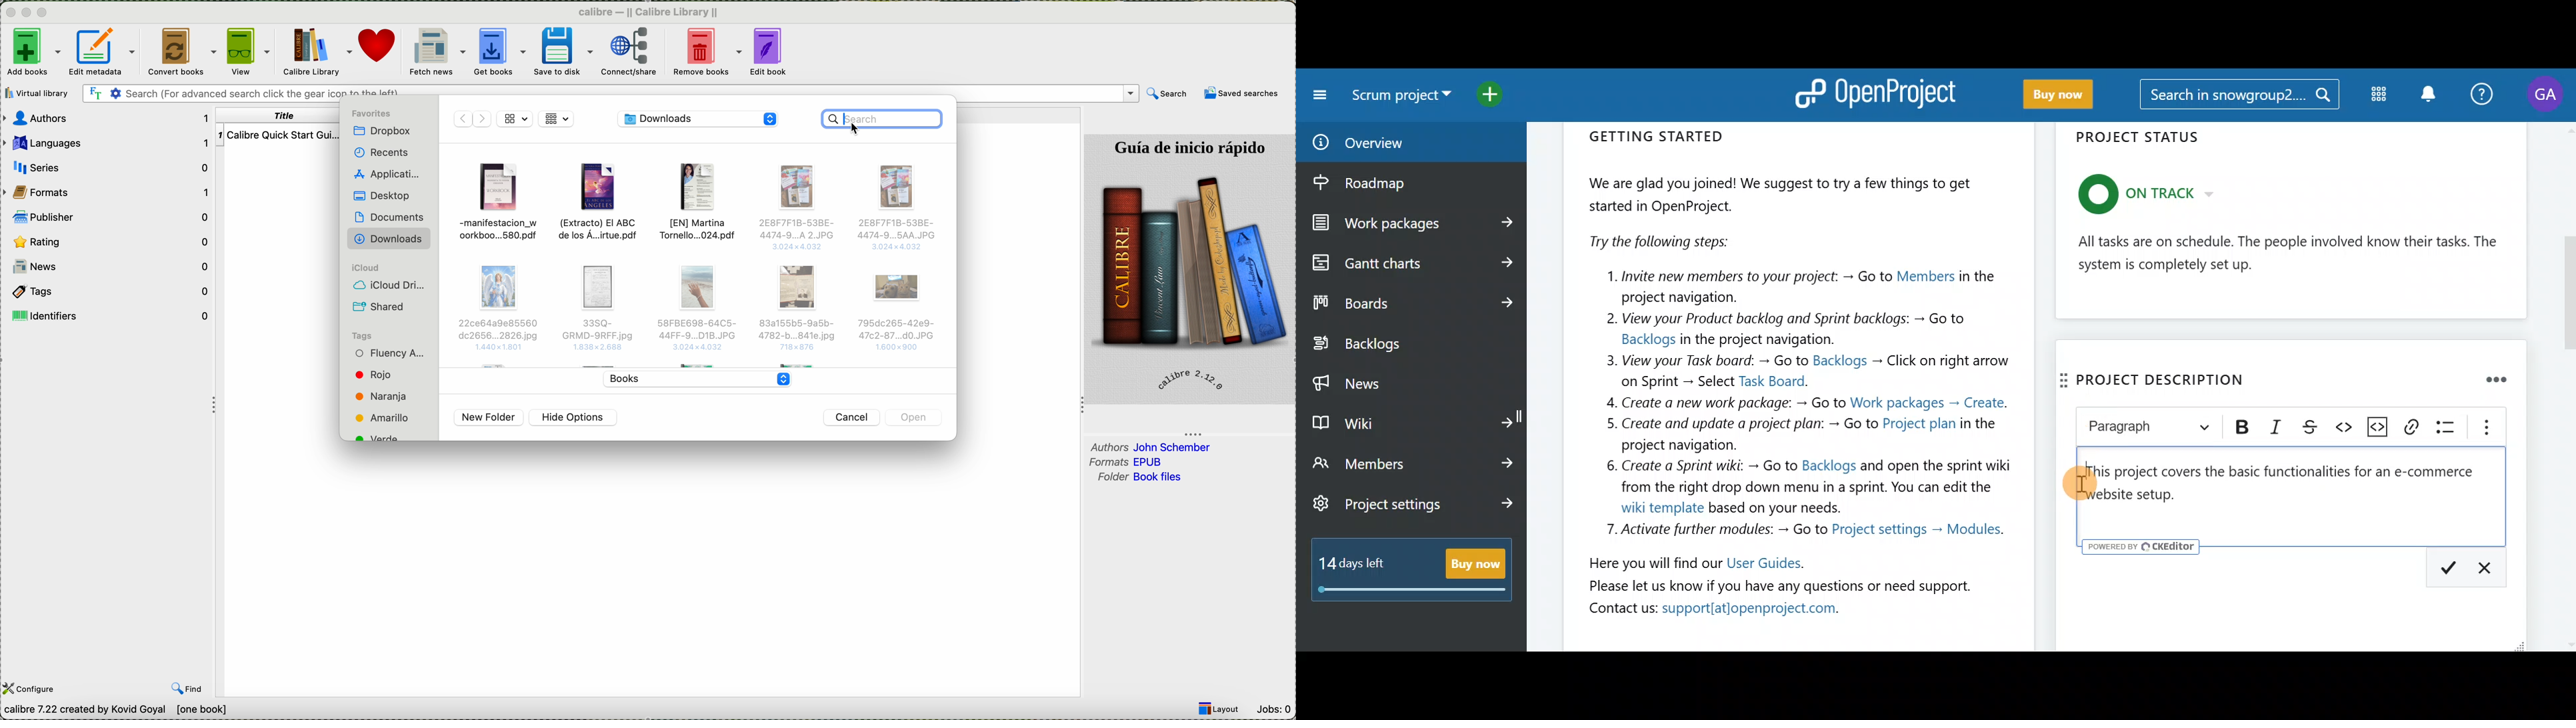  I want to click on disable navigate arrows, so click(472, 117).